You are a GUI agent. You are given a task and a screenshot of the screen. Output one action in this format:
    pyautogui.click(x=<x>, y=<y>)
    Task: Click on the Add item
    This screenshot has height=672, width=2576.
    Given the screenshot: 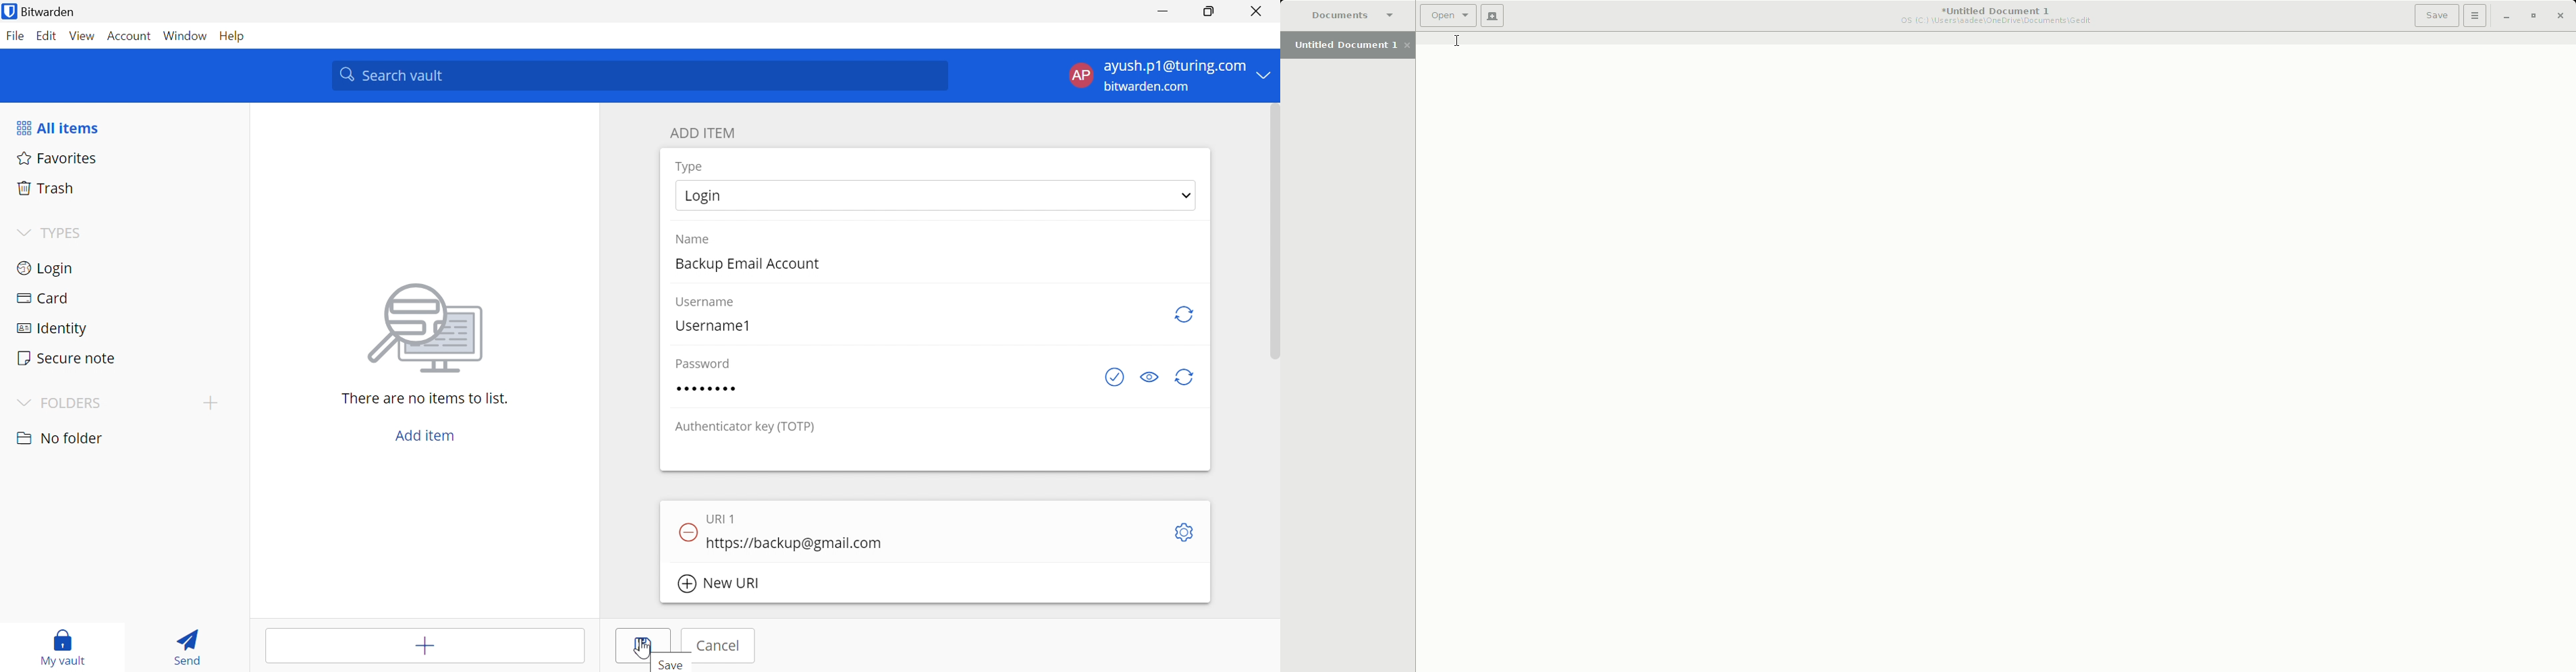 What is the action you would take?
    pyautogui.click(x=426, y=434)
    